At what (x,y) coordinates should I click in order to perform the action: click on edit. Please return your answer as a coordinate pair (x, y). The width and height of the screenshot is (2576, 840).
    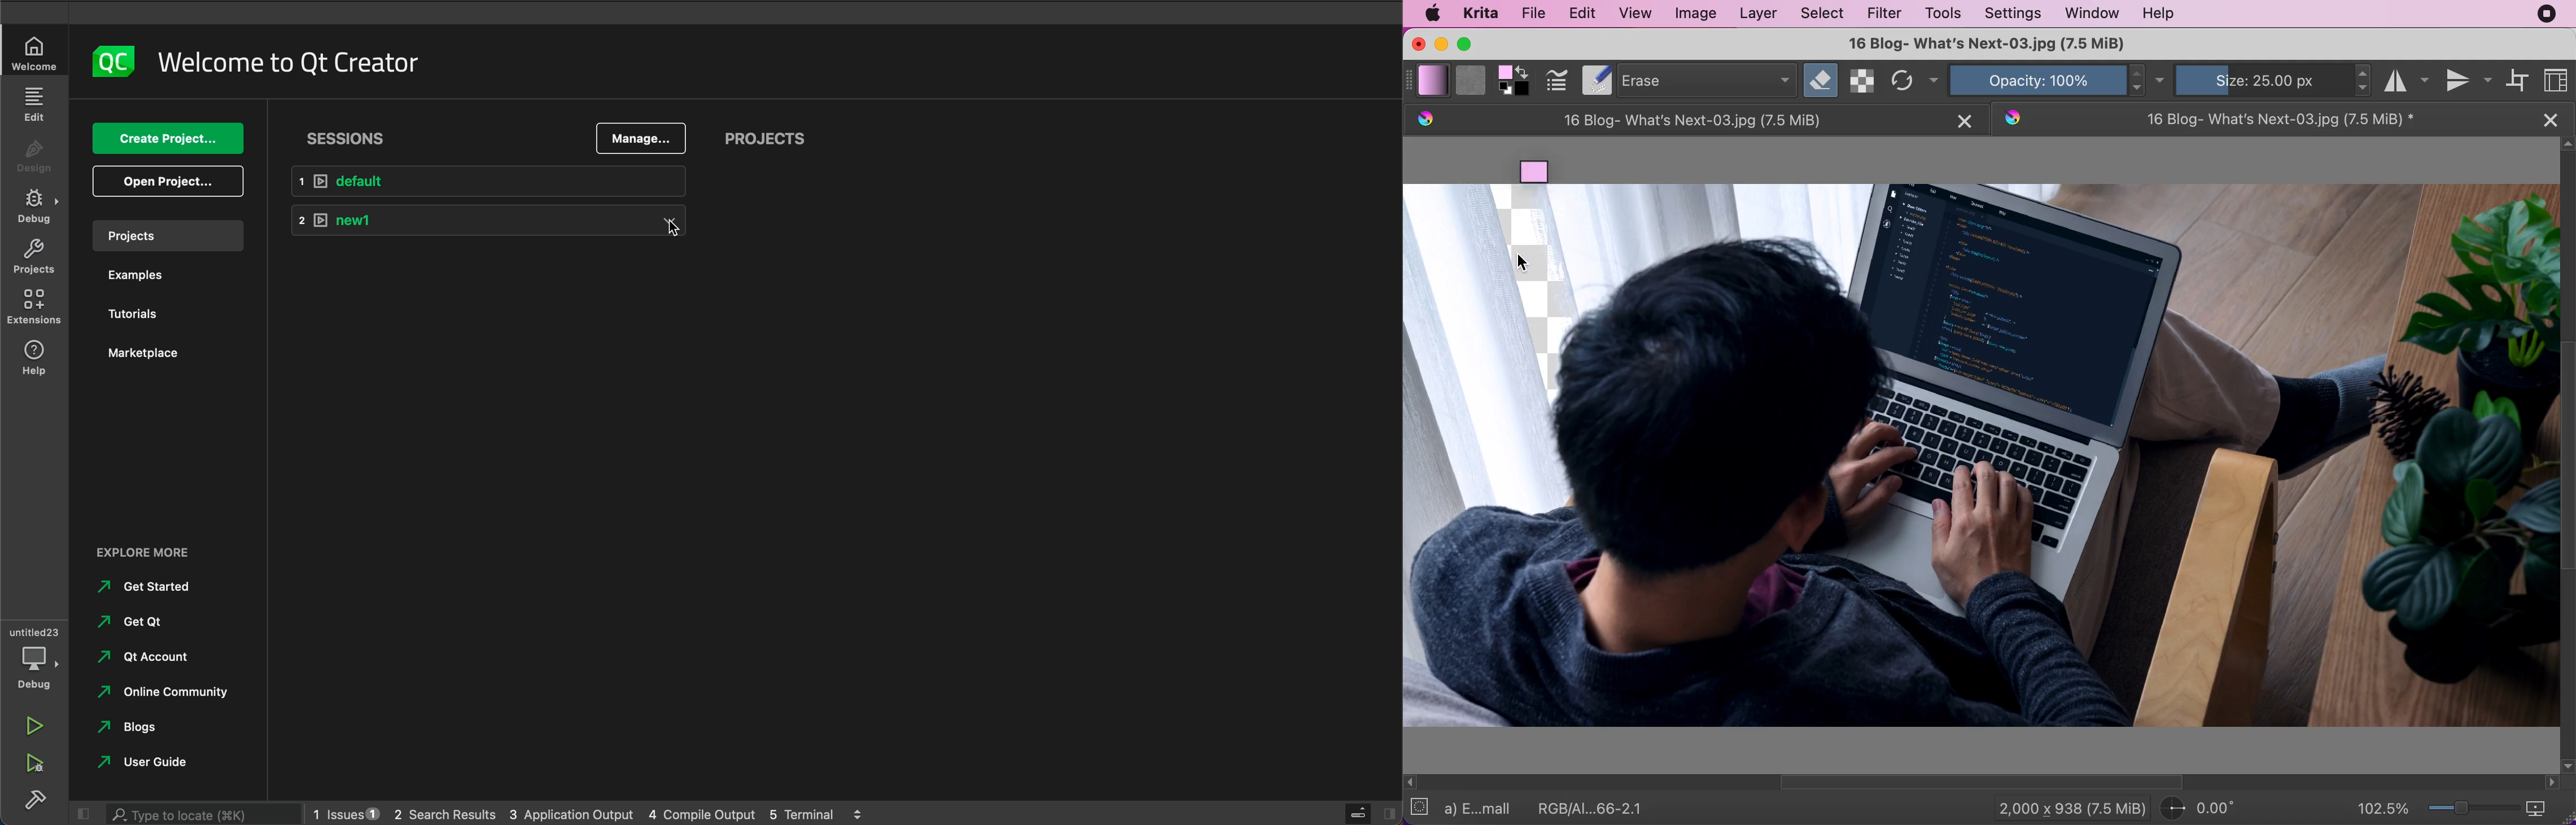
    Looking at the image, I should click on (36, 106).